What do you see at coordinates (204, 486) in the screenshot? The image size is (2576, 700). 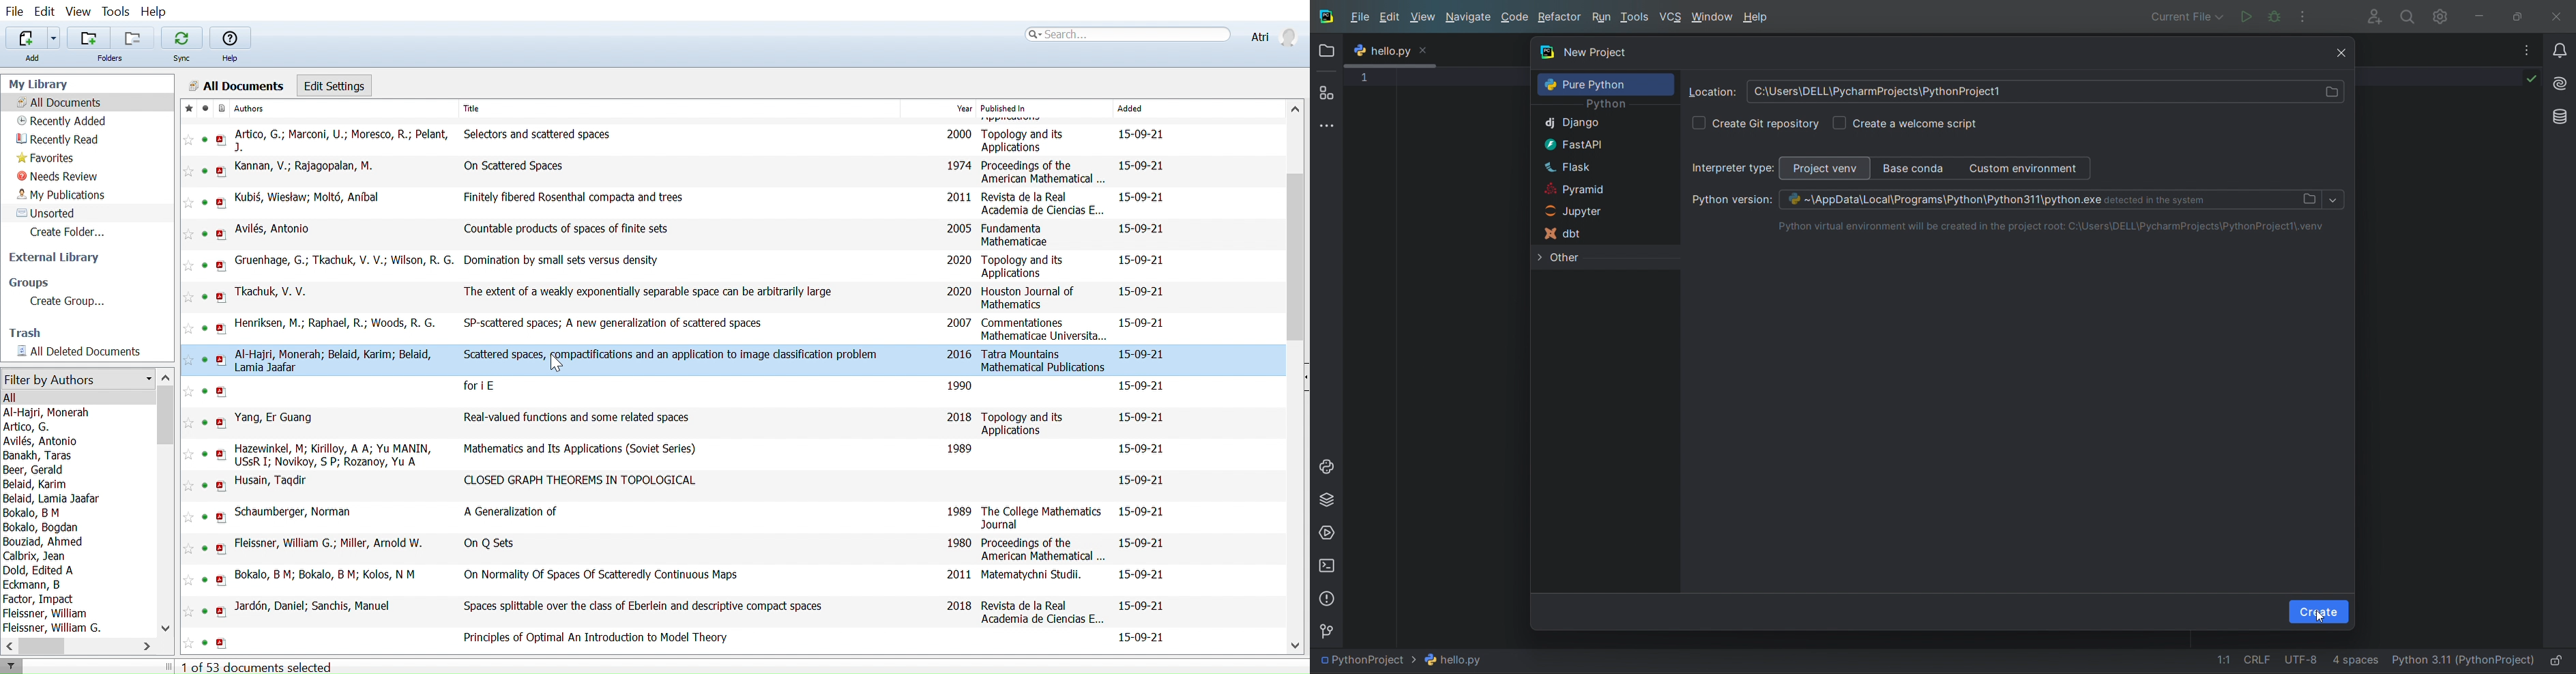 I see `reading status` at bounding box center [204, 486].